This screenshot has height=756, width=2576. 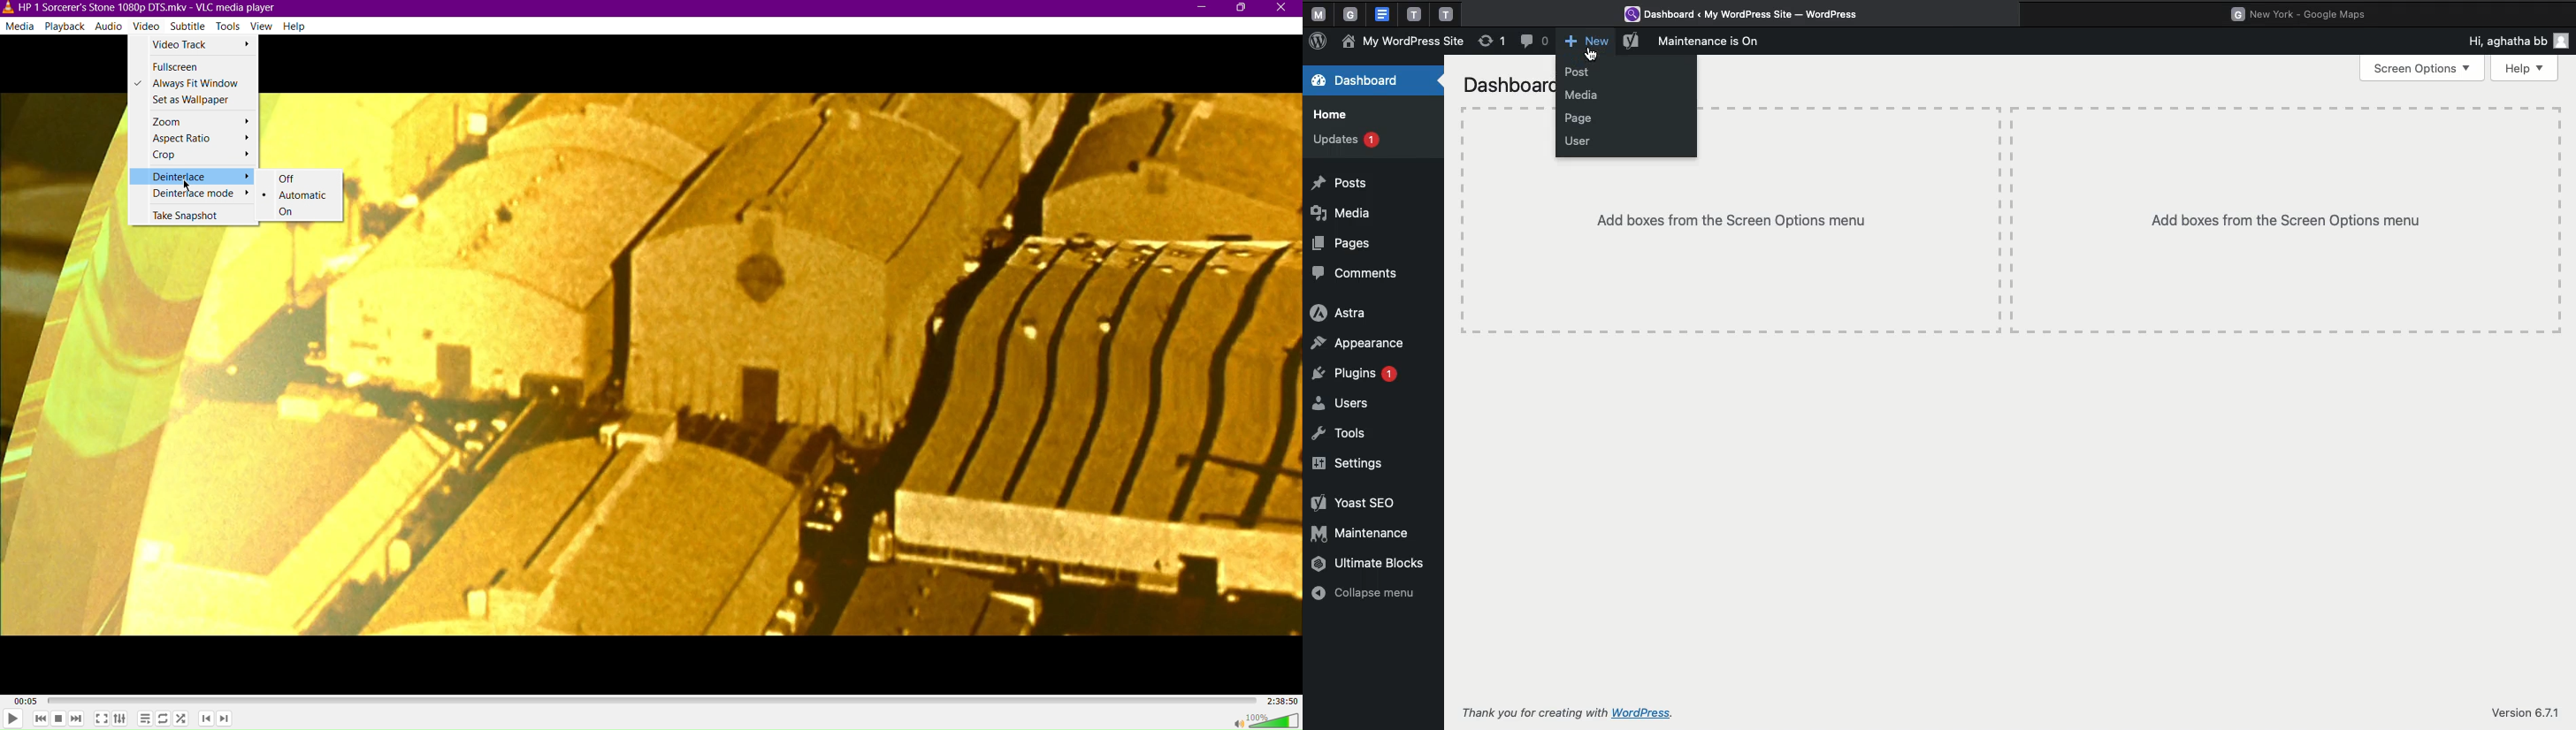 What do you see at coordinates (1364, 534) in the screenshot?
I see `Maintenance ` at bounding box center [1364, 534].